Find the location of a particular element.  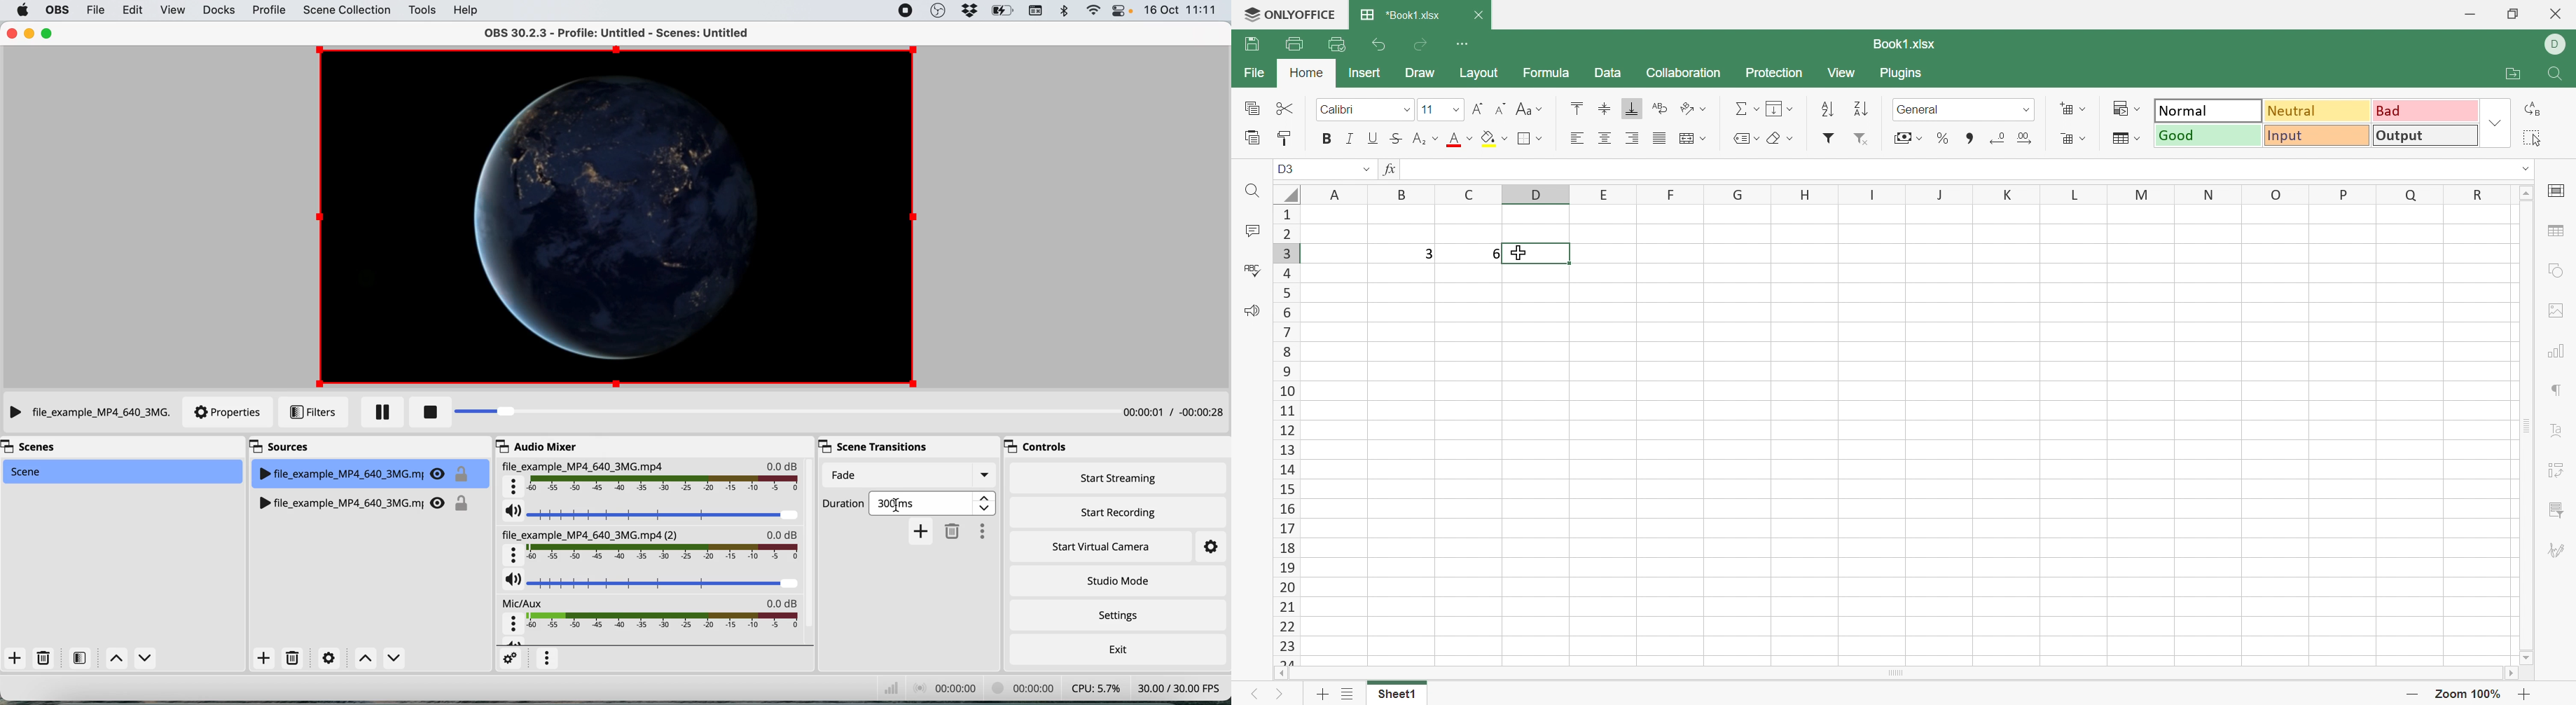

edit is located at coordinates (137, 11).